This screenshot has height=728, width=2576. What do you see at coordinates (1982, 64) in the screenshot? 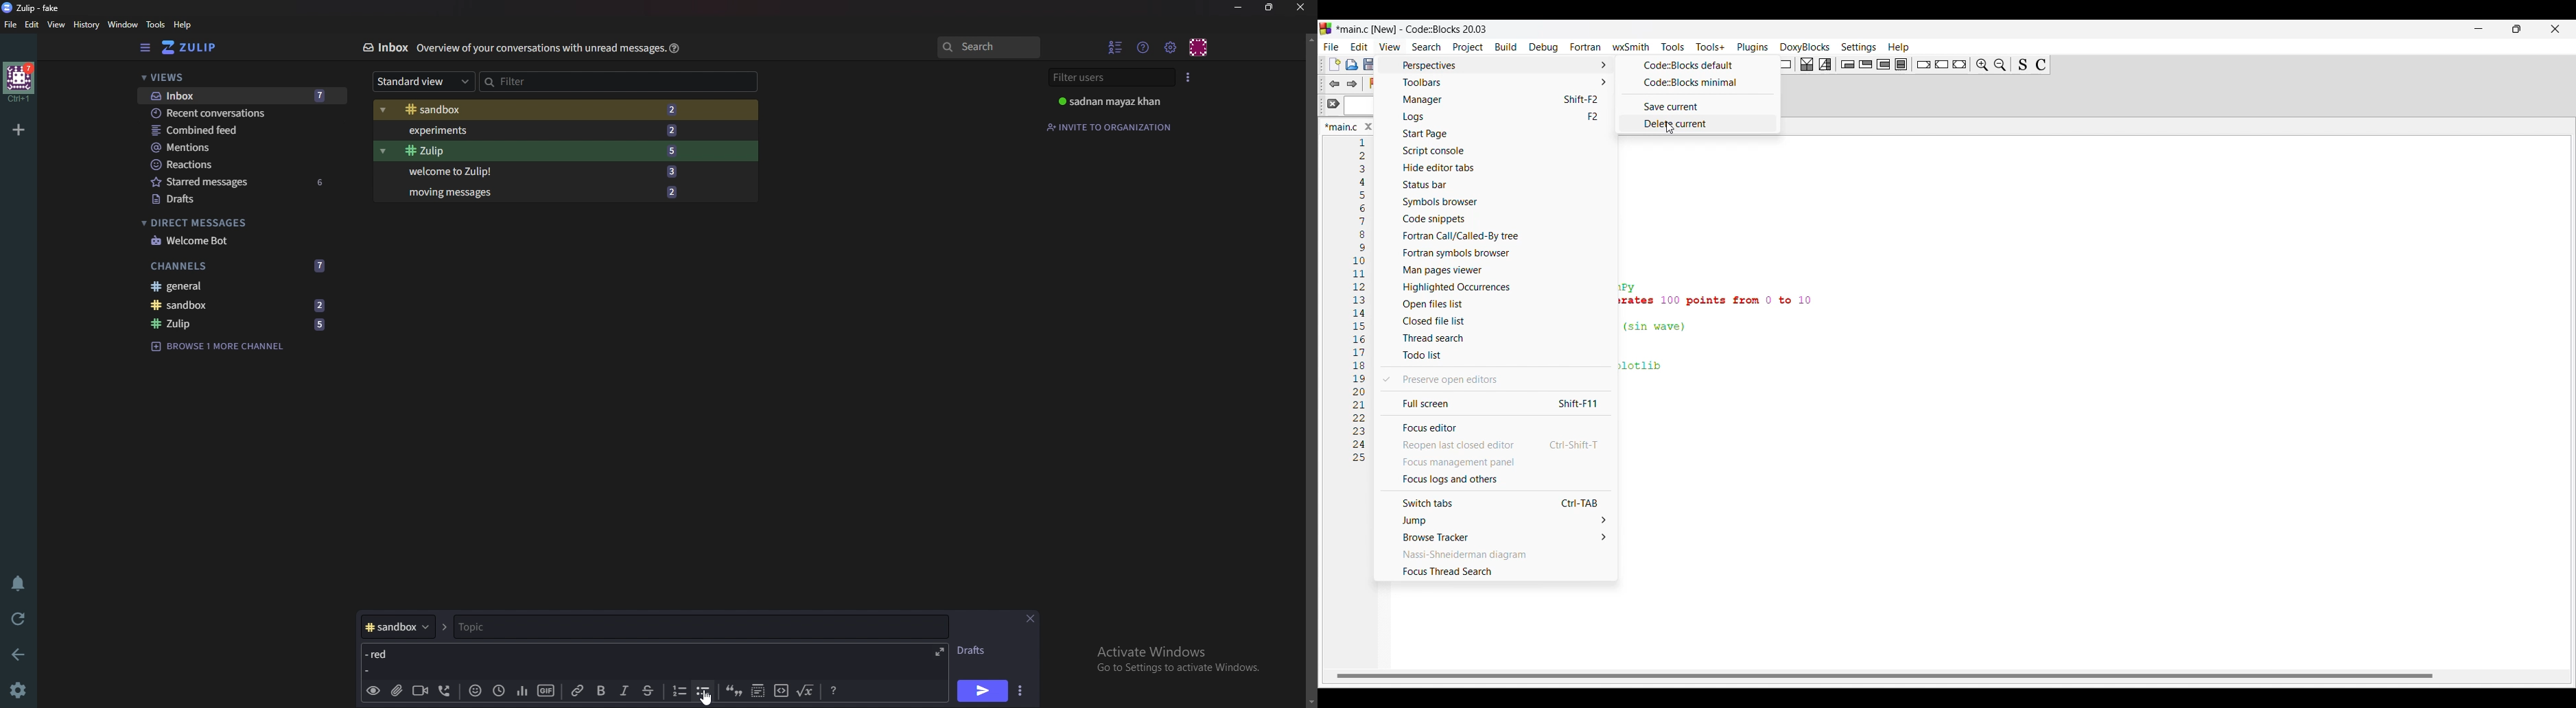
I see `Zoom in` at bounding box center [1982, 64].